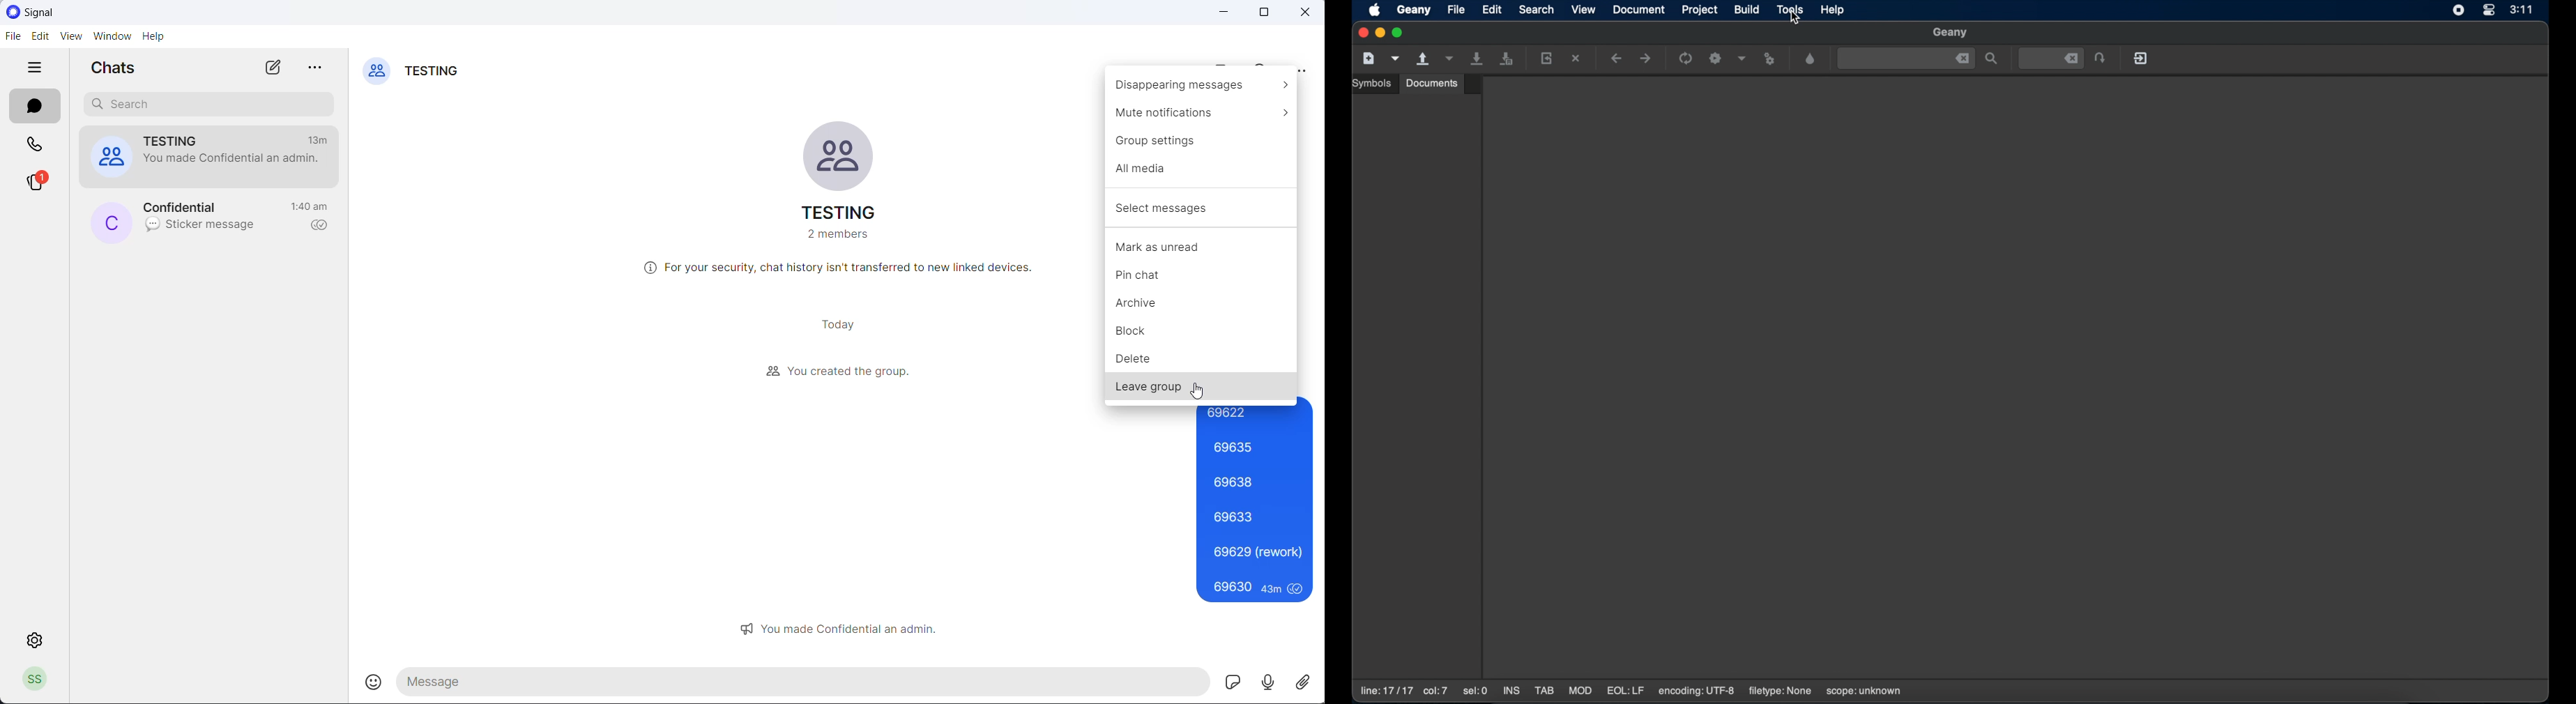  What do you see at coordinates (1512, 692) in the screenshot?
I see `INS` at bounding box center [1512, 692].